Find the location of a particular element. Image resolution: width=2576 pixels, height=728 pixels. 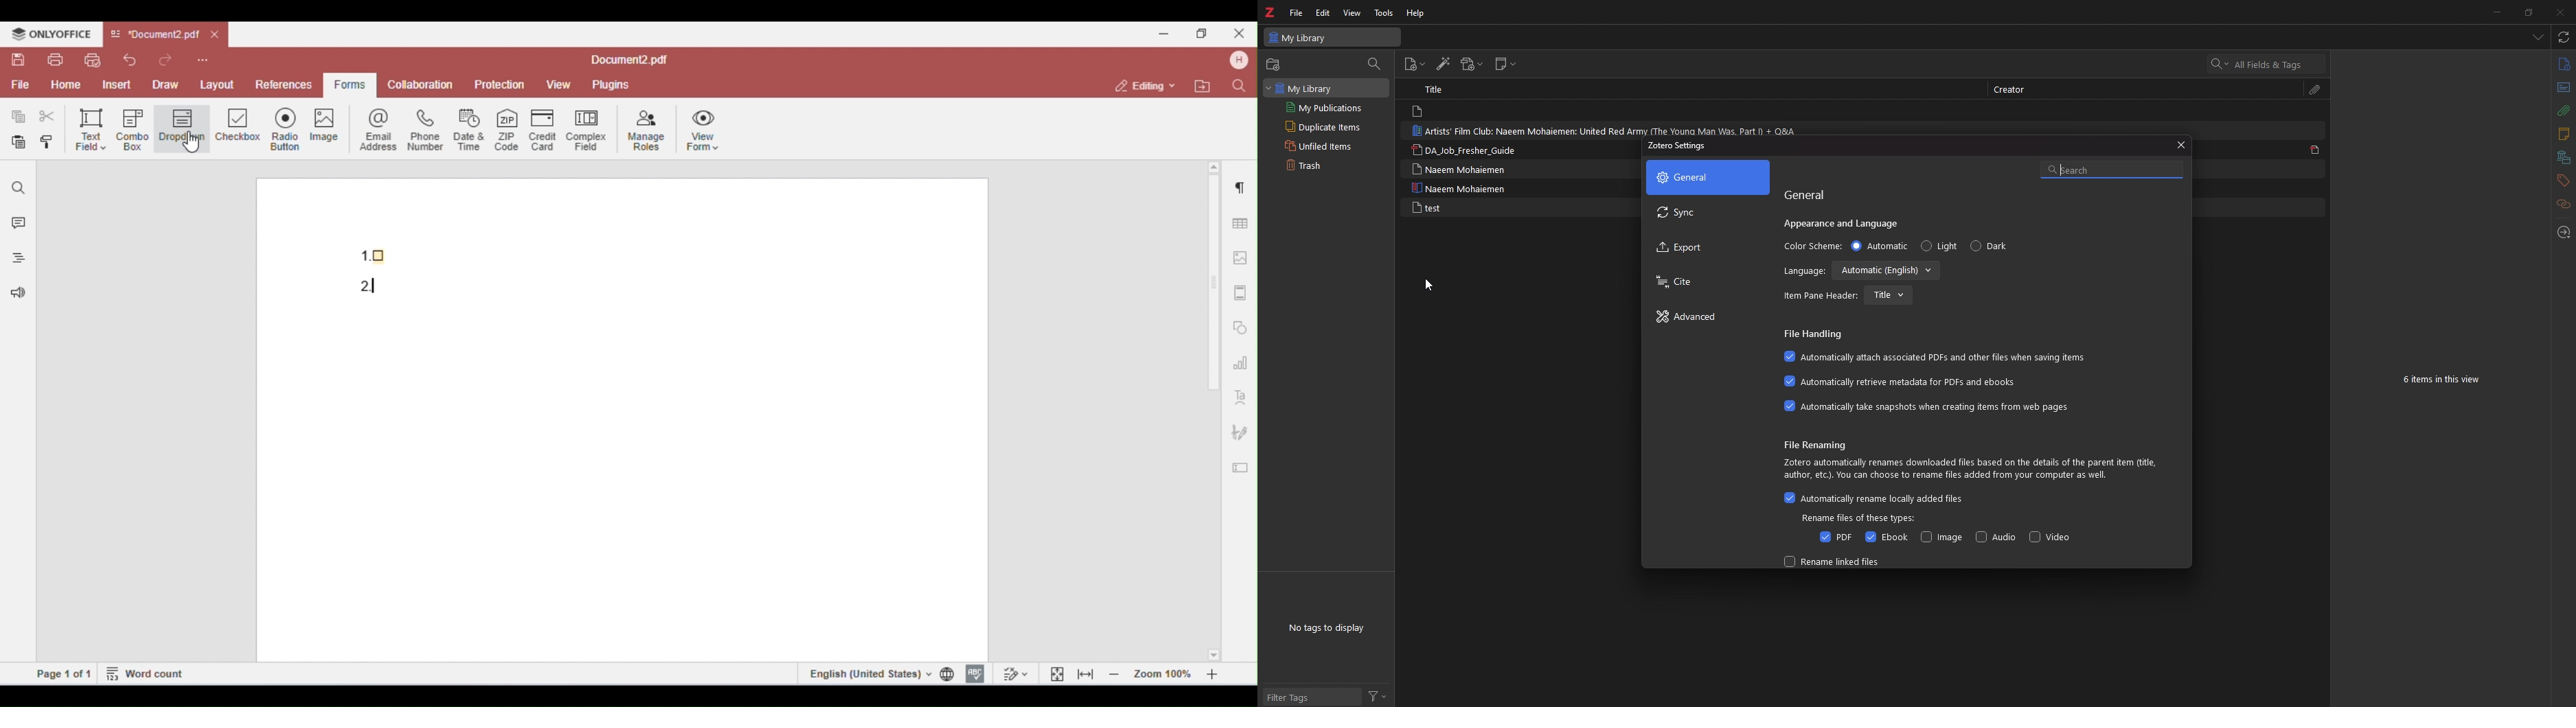

sync with zotero.org is located at coordinates (2564, 37).